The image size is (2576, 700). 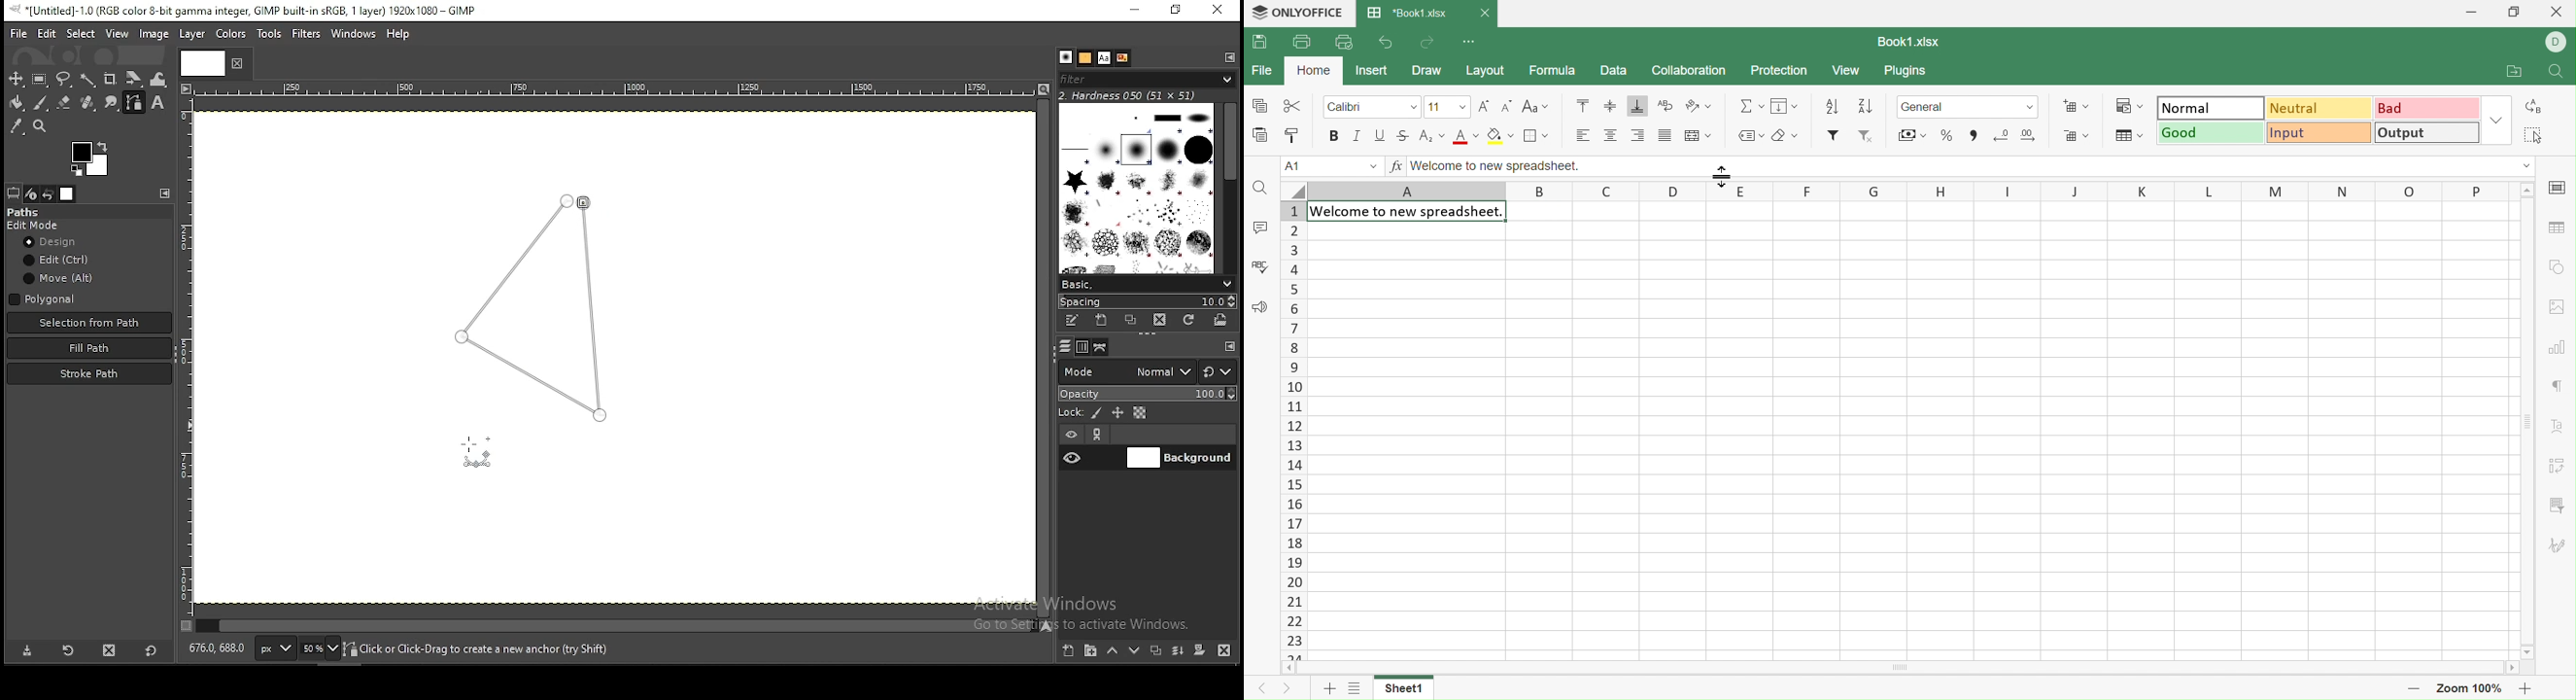 What do you see at coordinates (219, 650) in the screenshot?
I see `872.0, 196.0` at bounding box center [219, 650].